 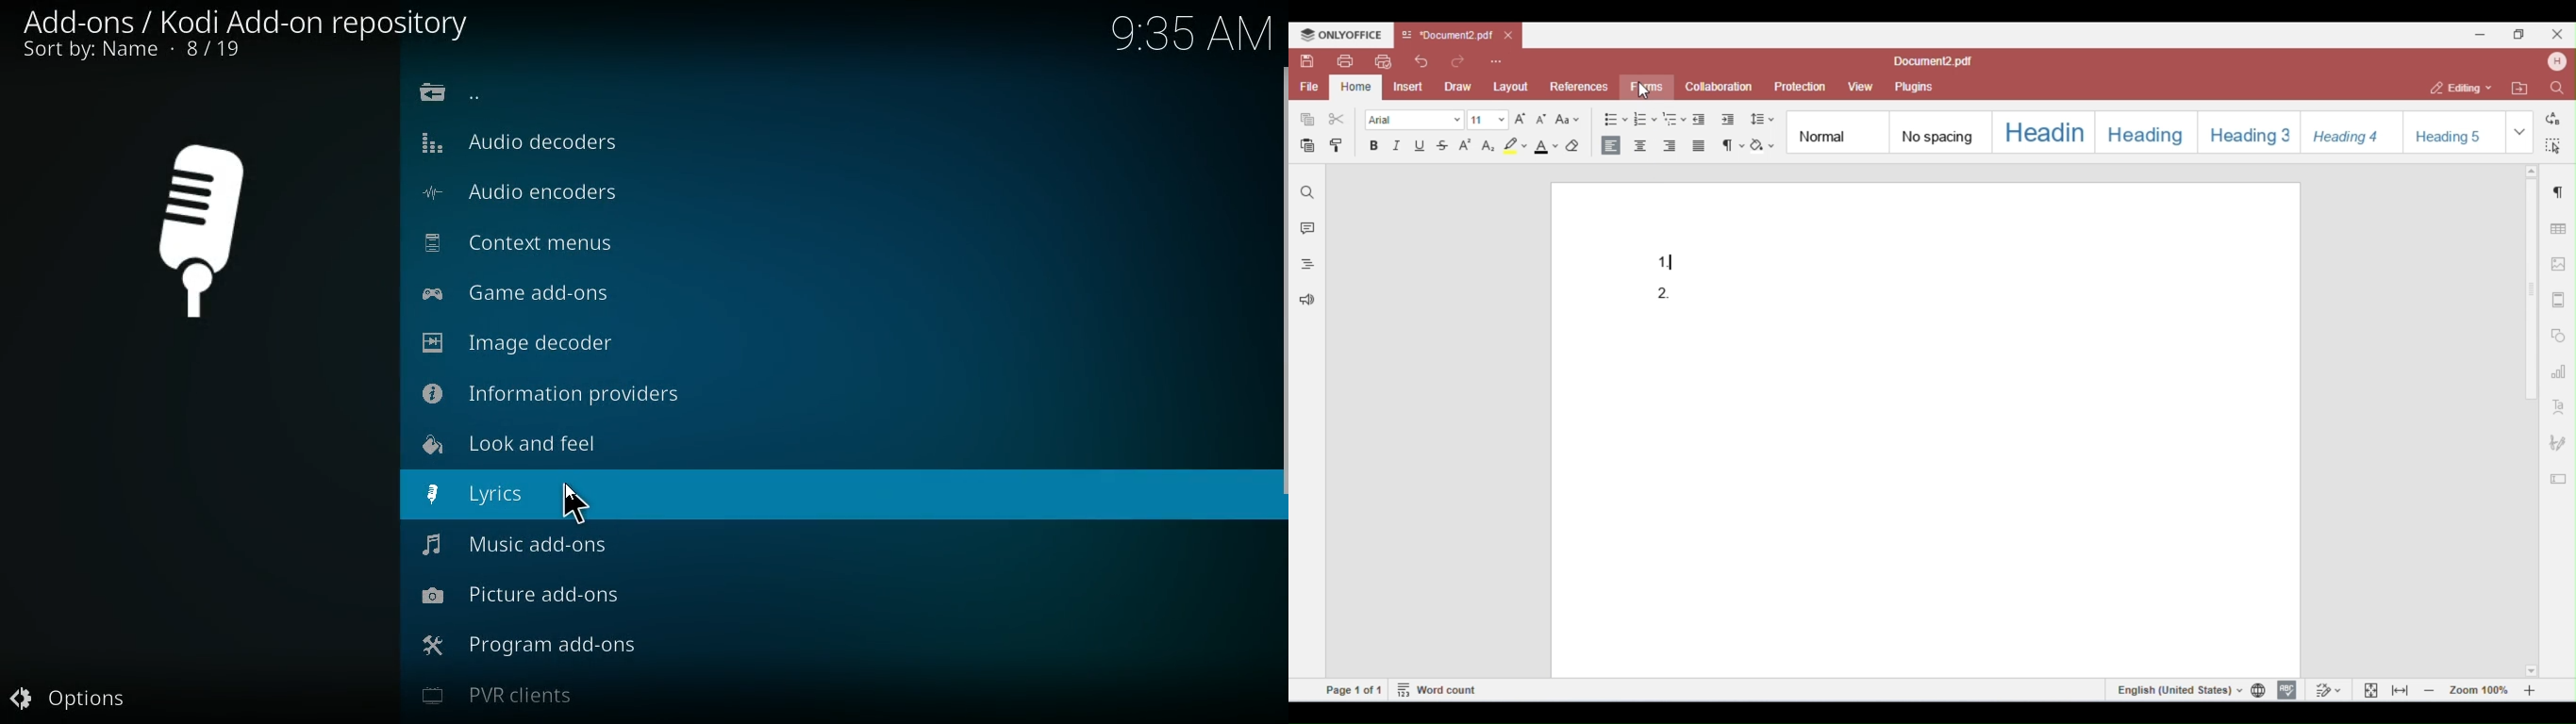 I want to click on sort by name, so click(x=140, y=51).